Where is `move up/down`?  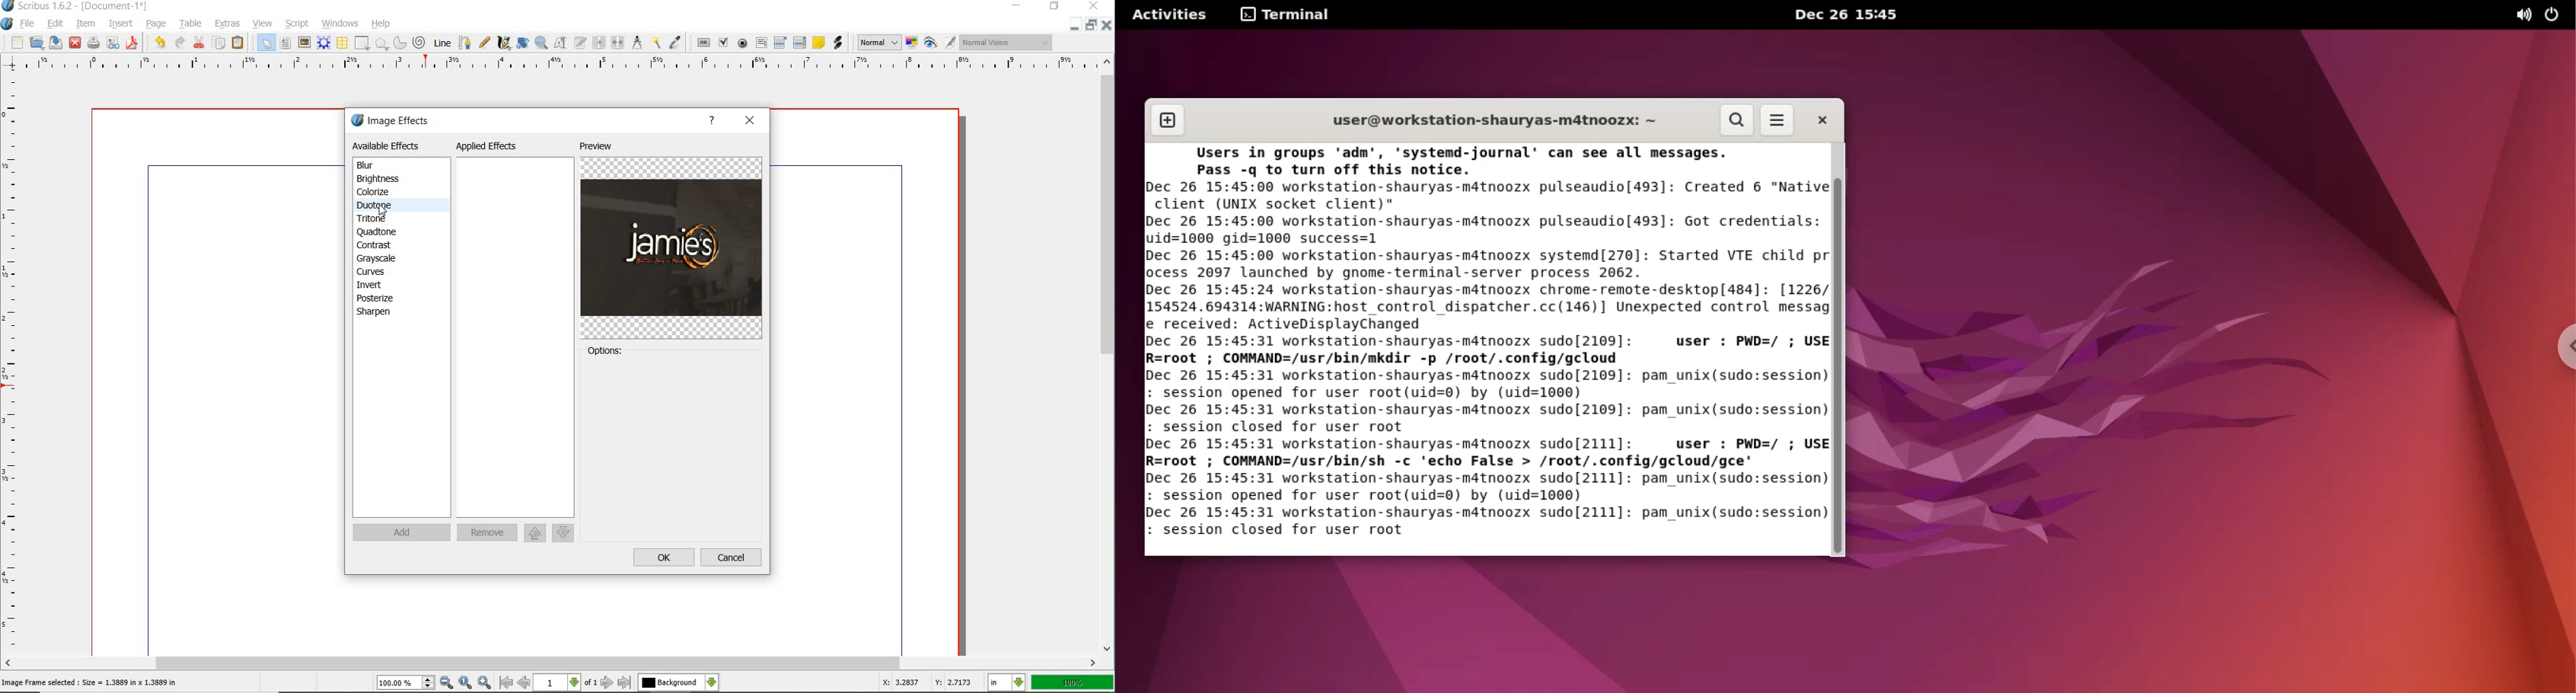
move up/down is located at coordinates (548, 534).